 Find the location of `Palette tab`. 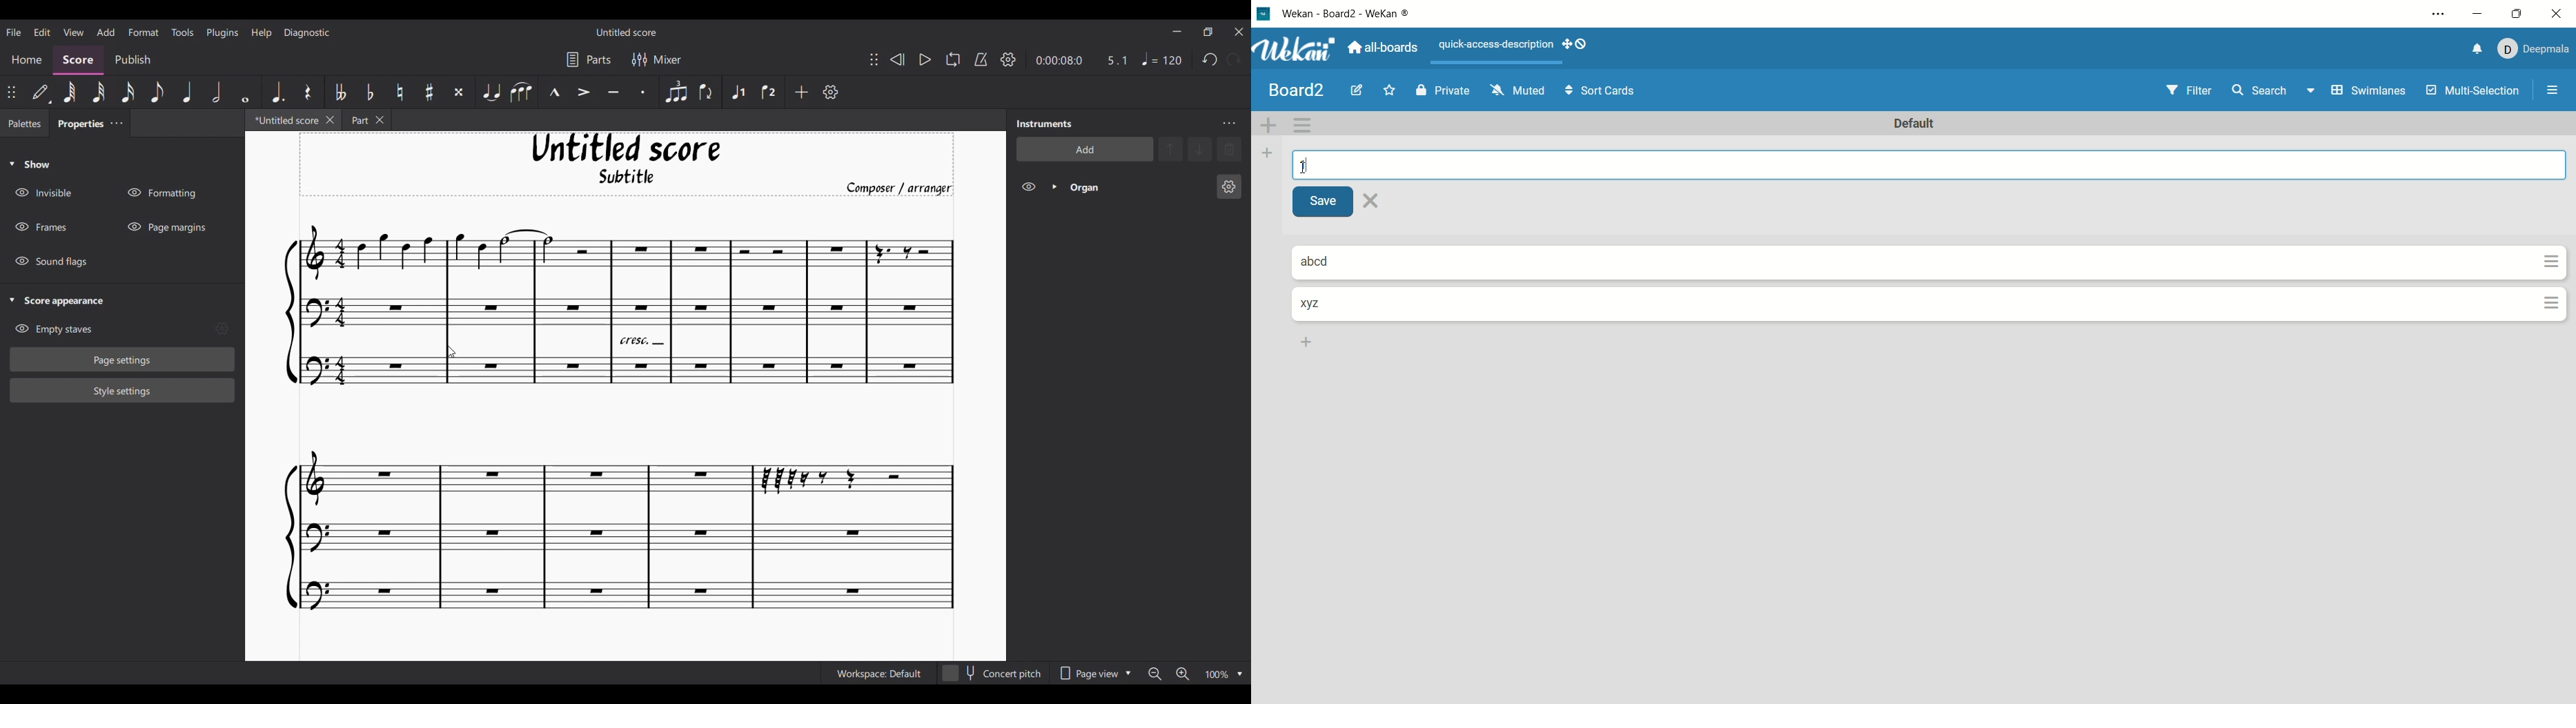

Palette tab is located at coordinates (23, 124).